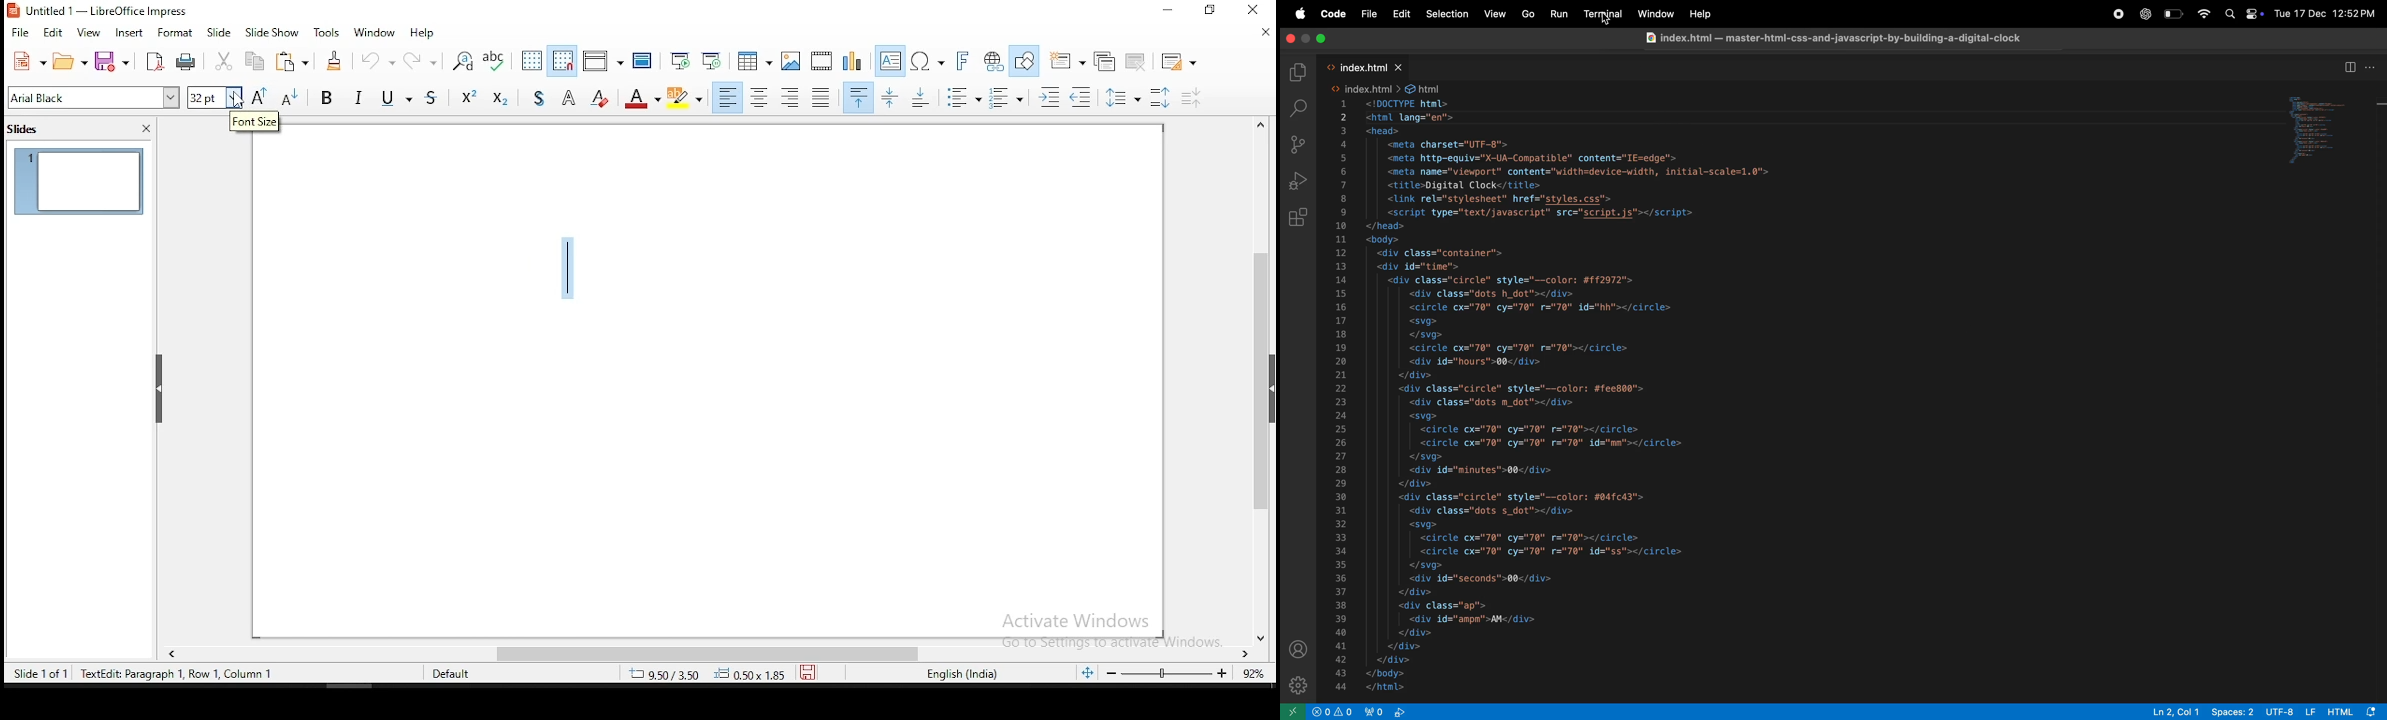 Image resolution: width=2408 pixels, height=728 pixels. Describe the element at coordinates (1401, 14) in the screenshot. I see `Edit` at that location.